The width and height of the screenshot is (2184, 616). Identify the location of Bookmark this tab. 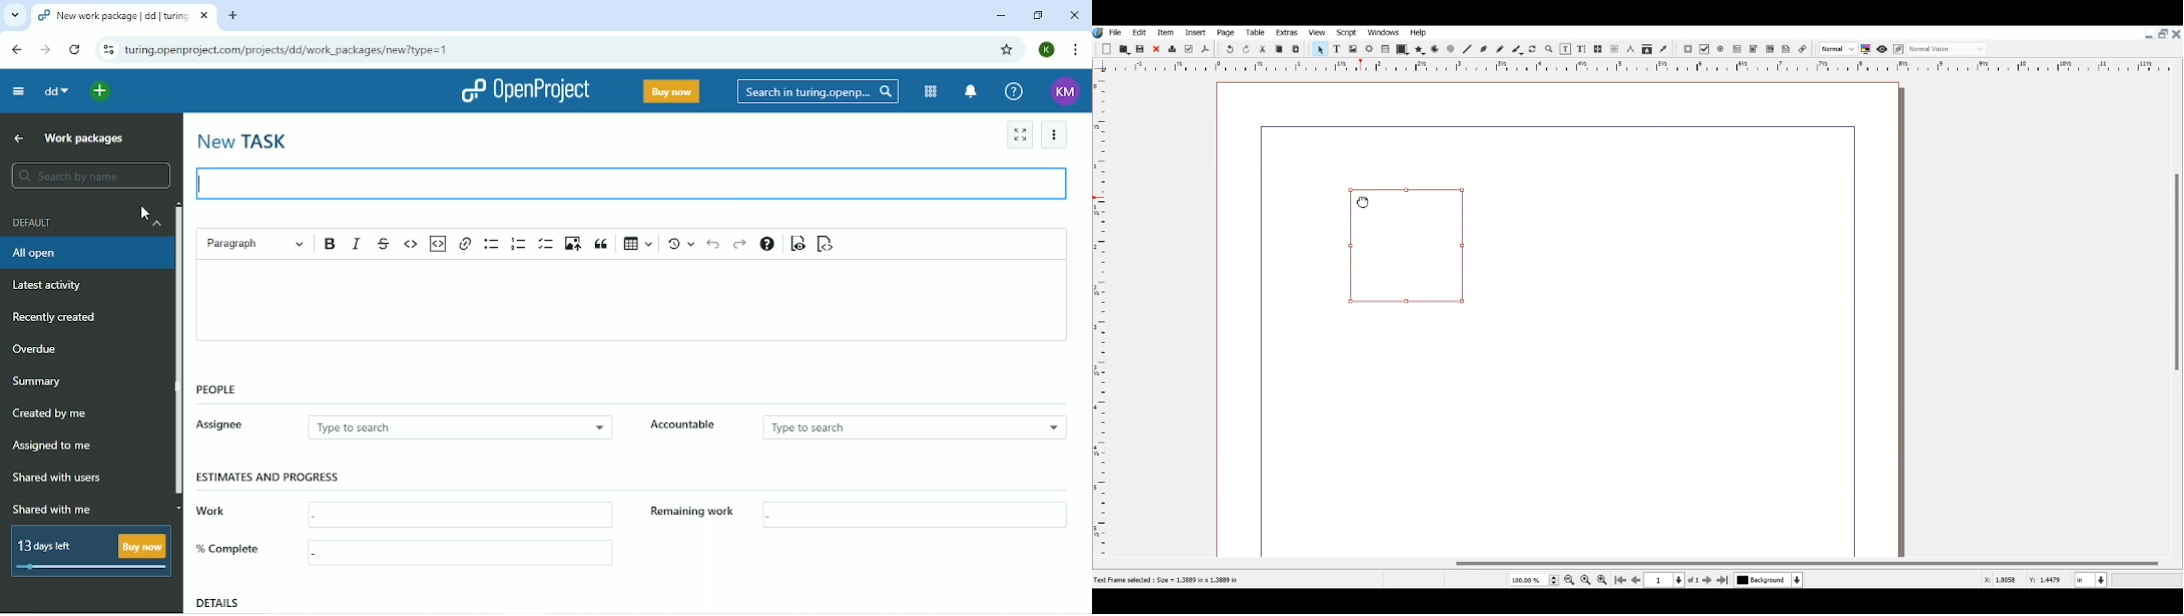
(1007, 50).